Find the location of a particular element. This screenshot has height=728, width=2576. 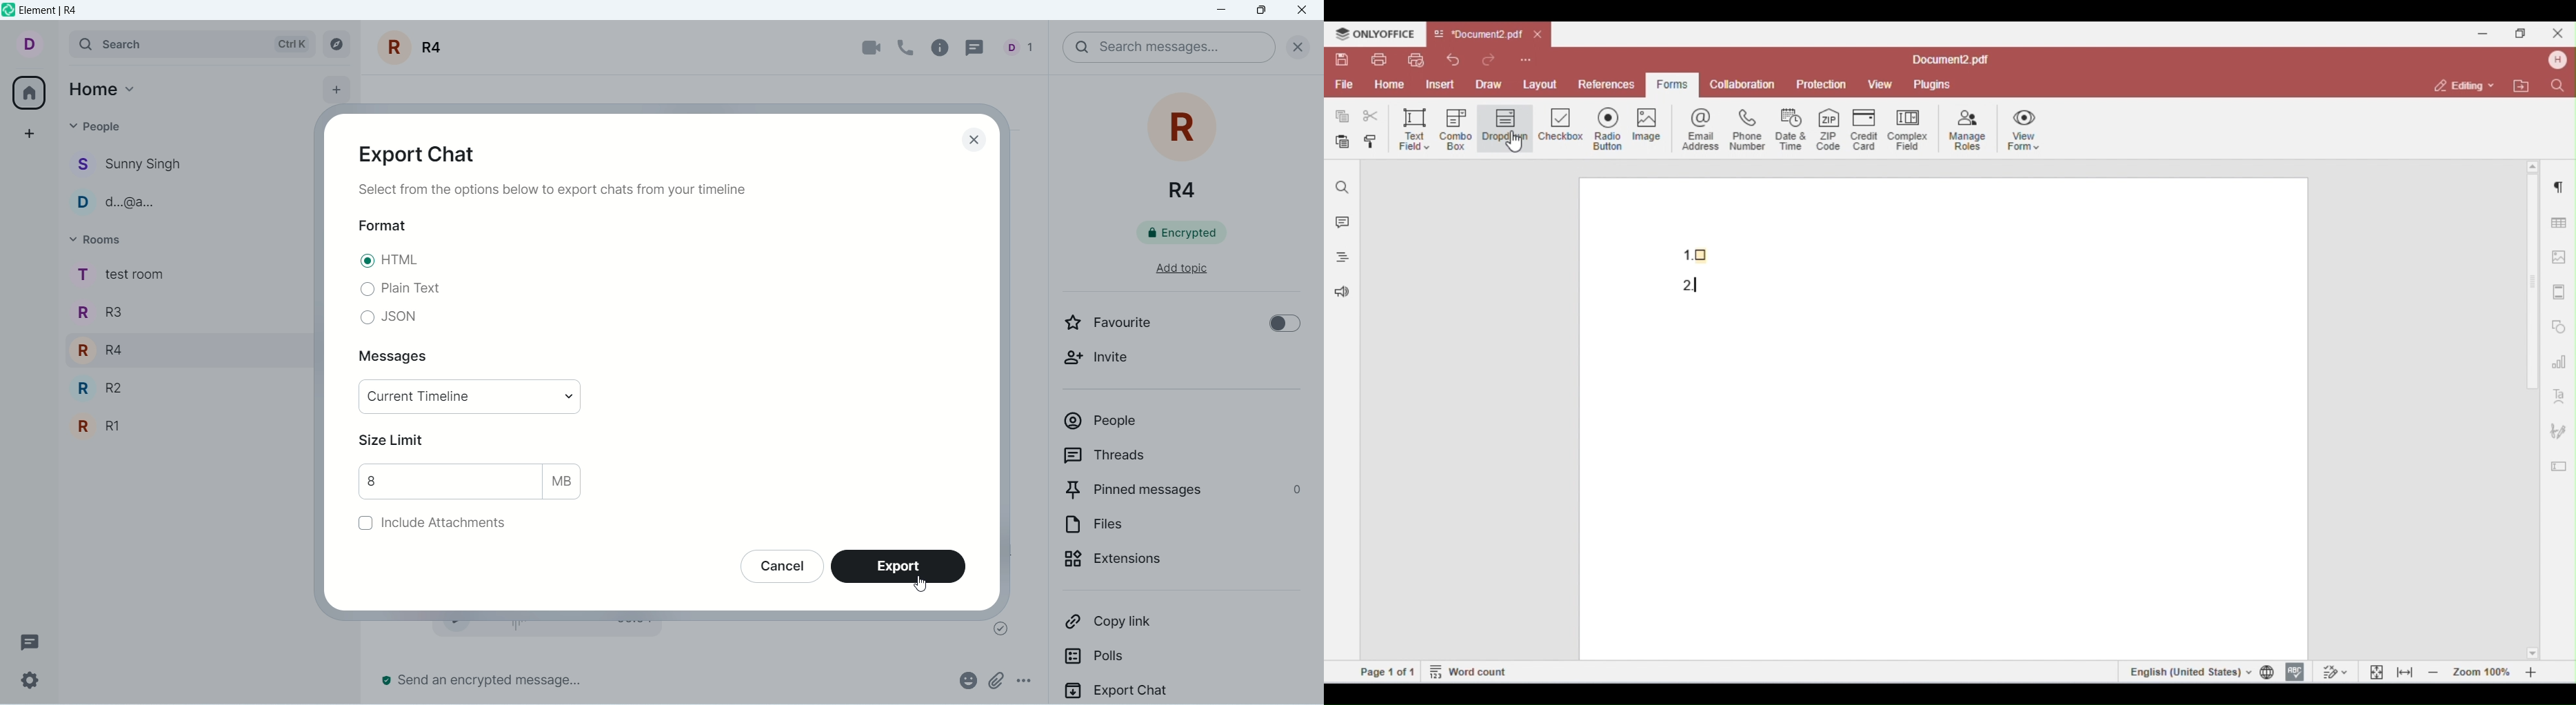

messages is located at coordinates (401, 358).